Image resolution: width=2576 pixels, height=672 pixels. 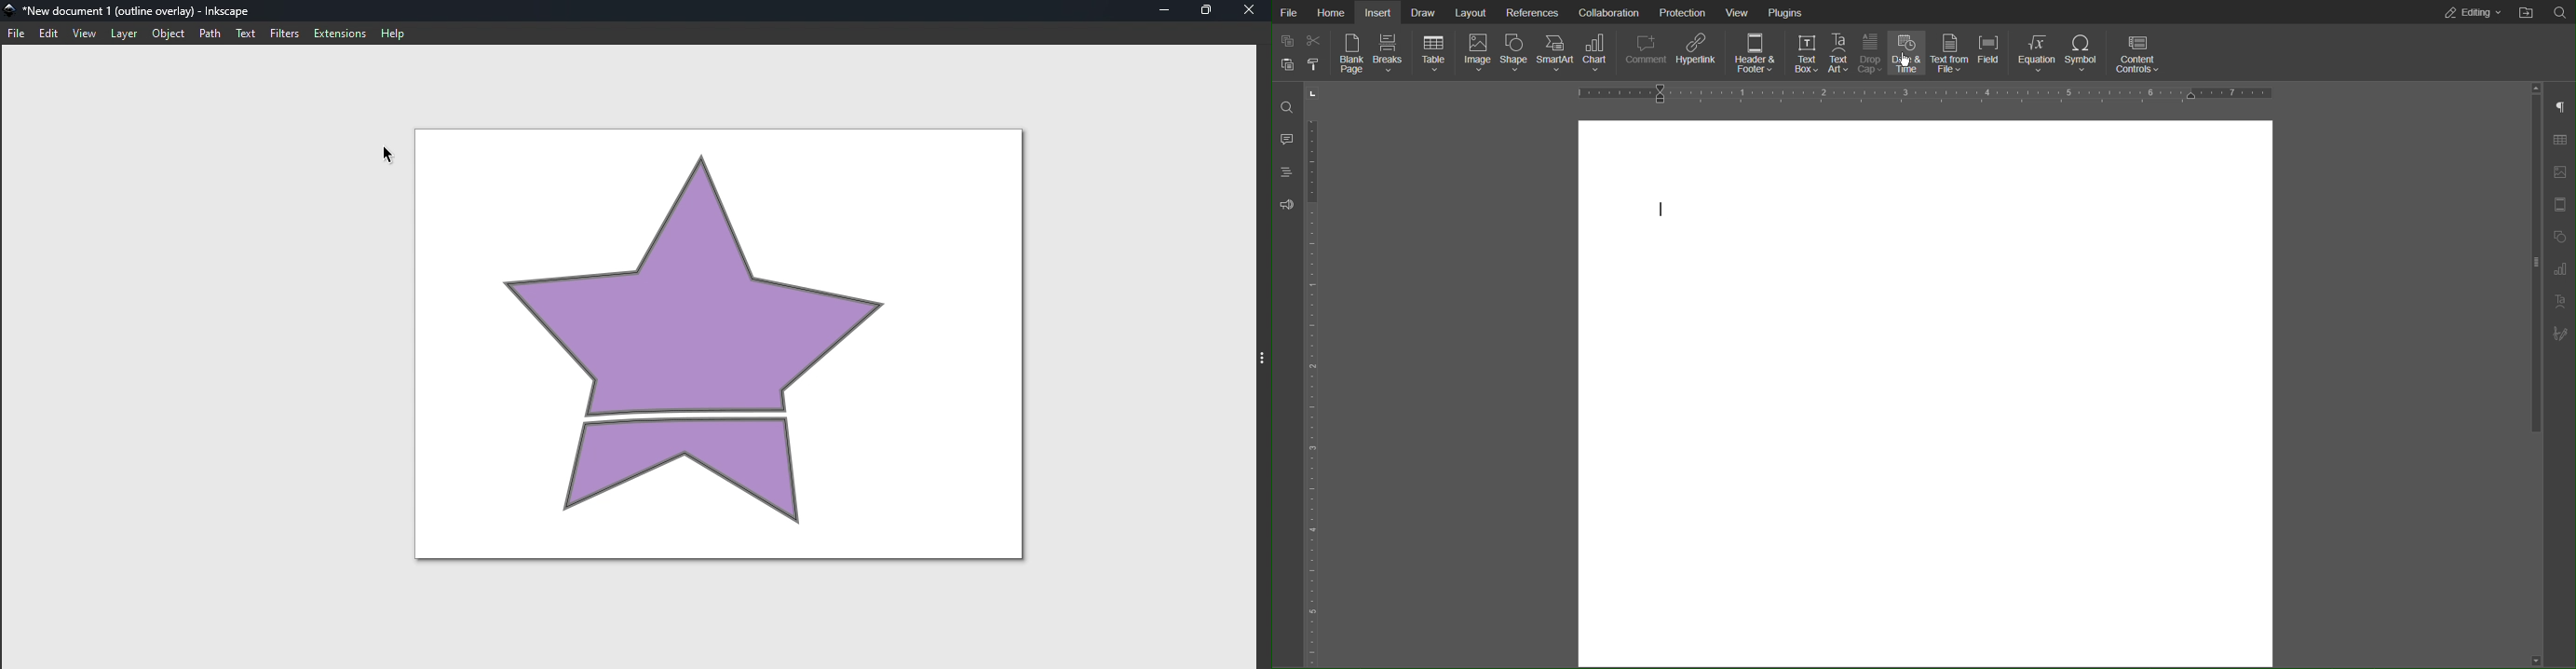 What do you see at coordinates (1950, 52) in the screenshot?
I see `Text from File` at bounding box center [1950, 52].